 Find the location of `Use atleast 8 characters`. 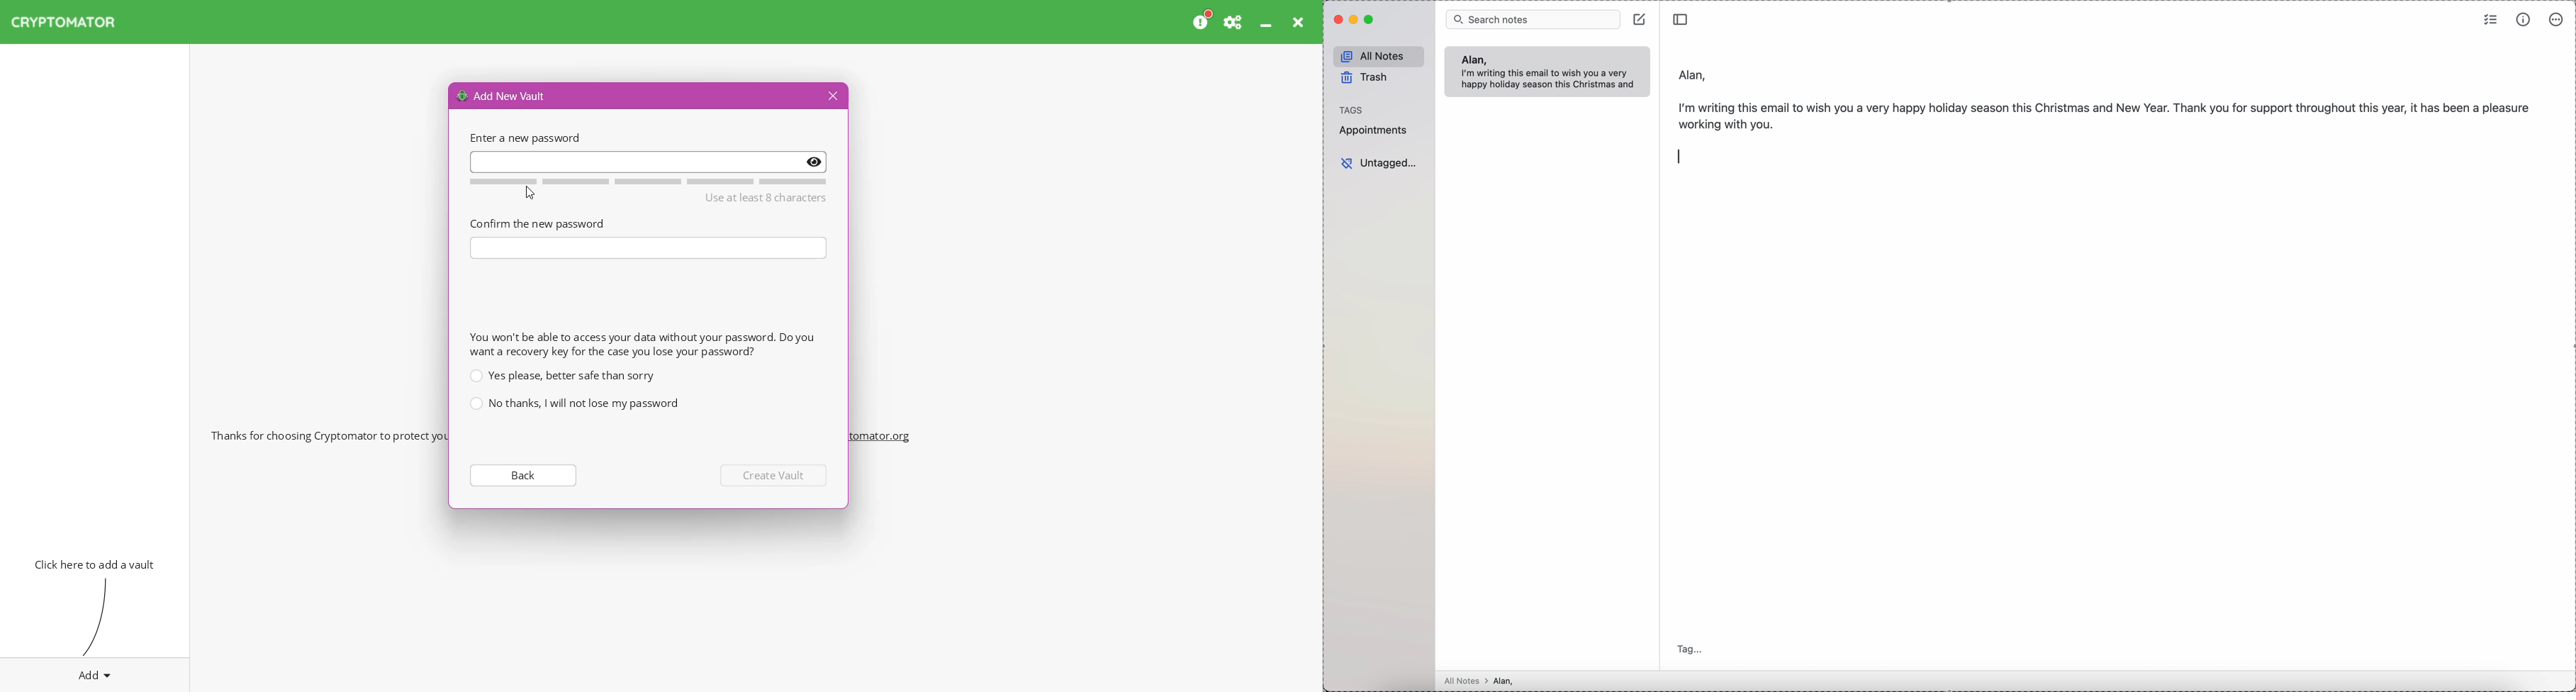

Use atleast 8 characters is located at coordinates (766, 199).